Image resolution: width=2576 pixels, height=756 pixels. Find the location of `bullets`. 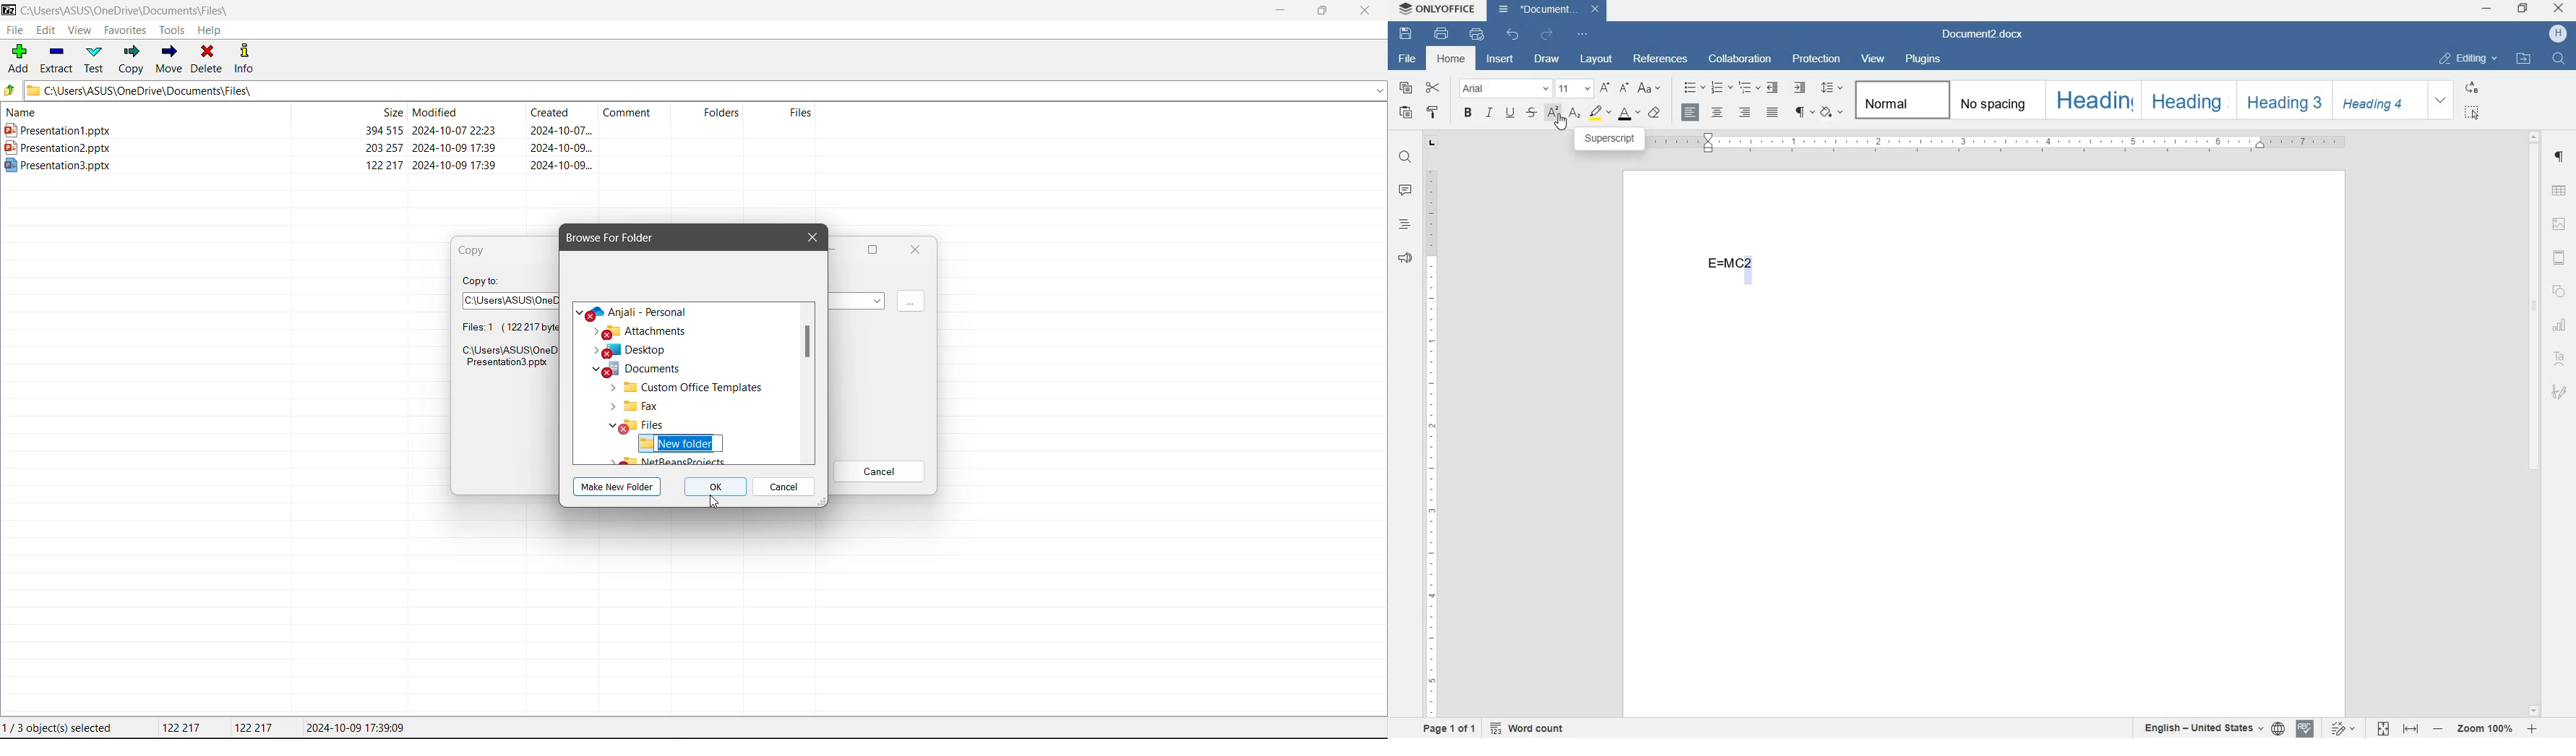

bullets is located at coordinates (1695, 88).